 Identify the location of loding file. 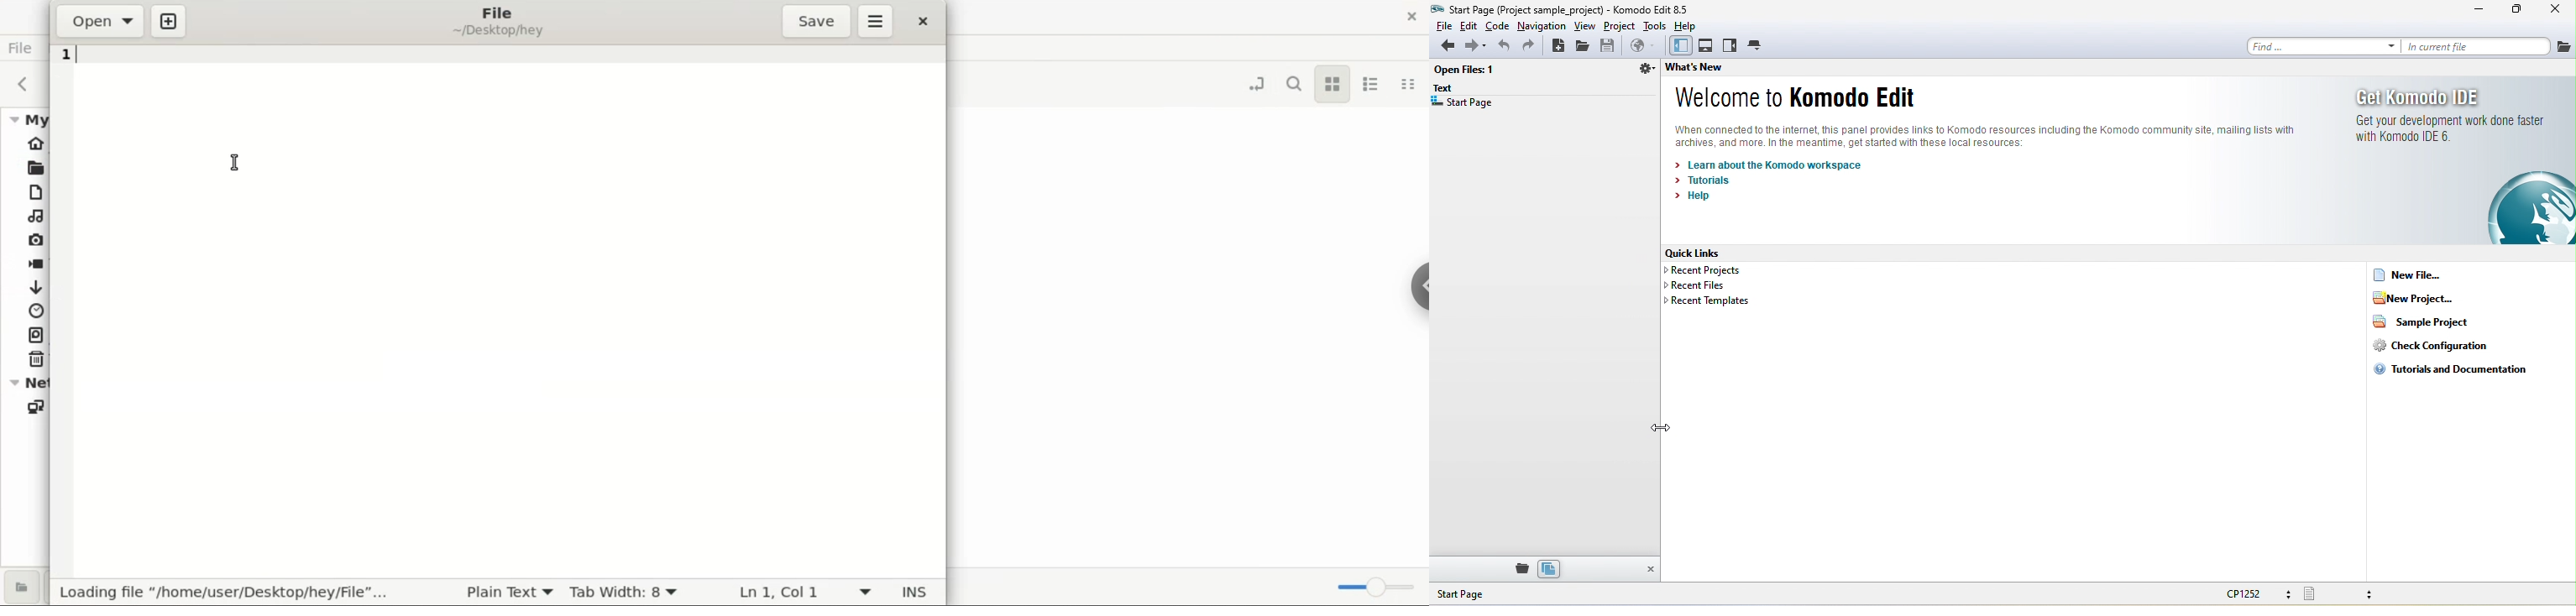
(225, 592).